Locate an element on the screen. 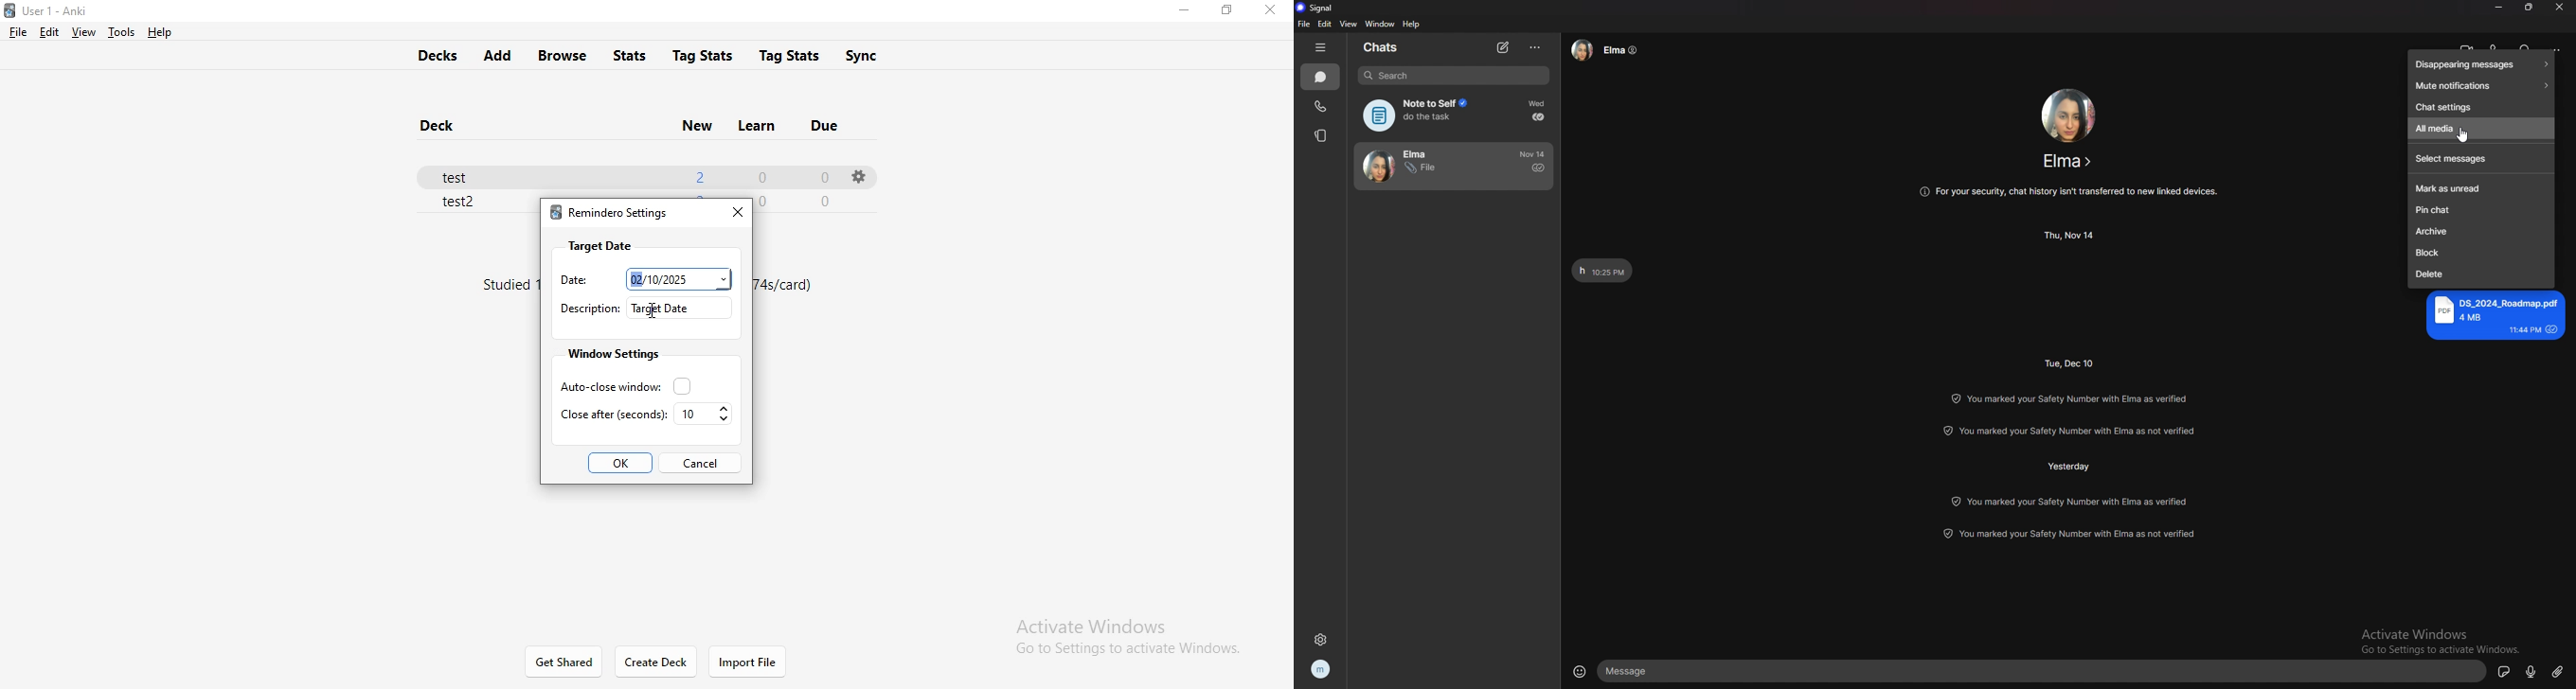  file is located at coordinates (1304, 24).